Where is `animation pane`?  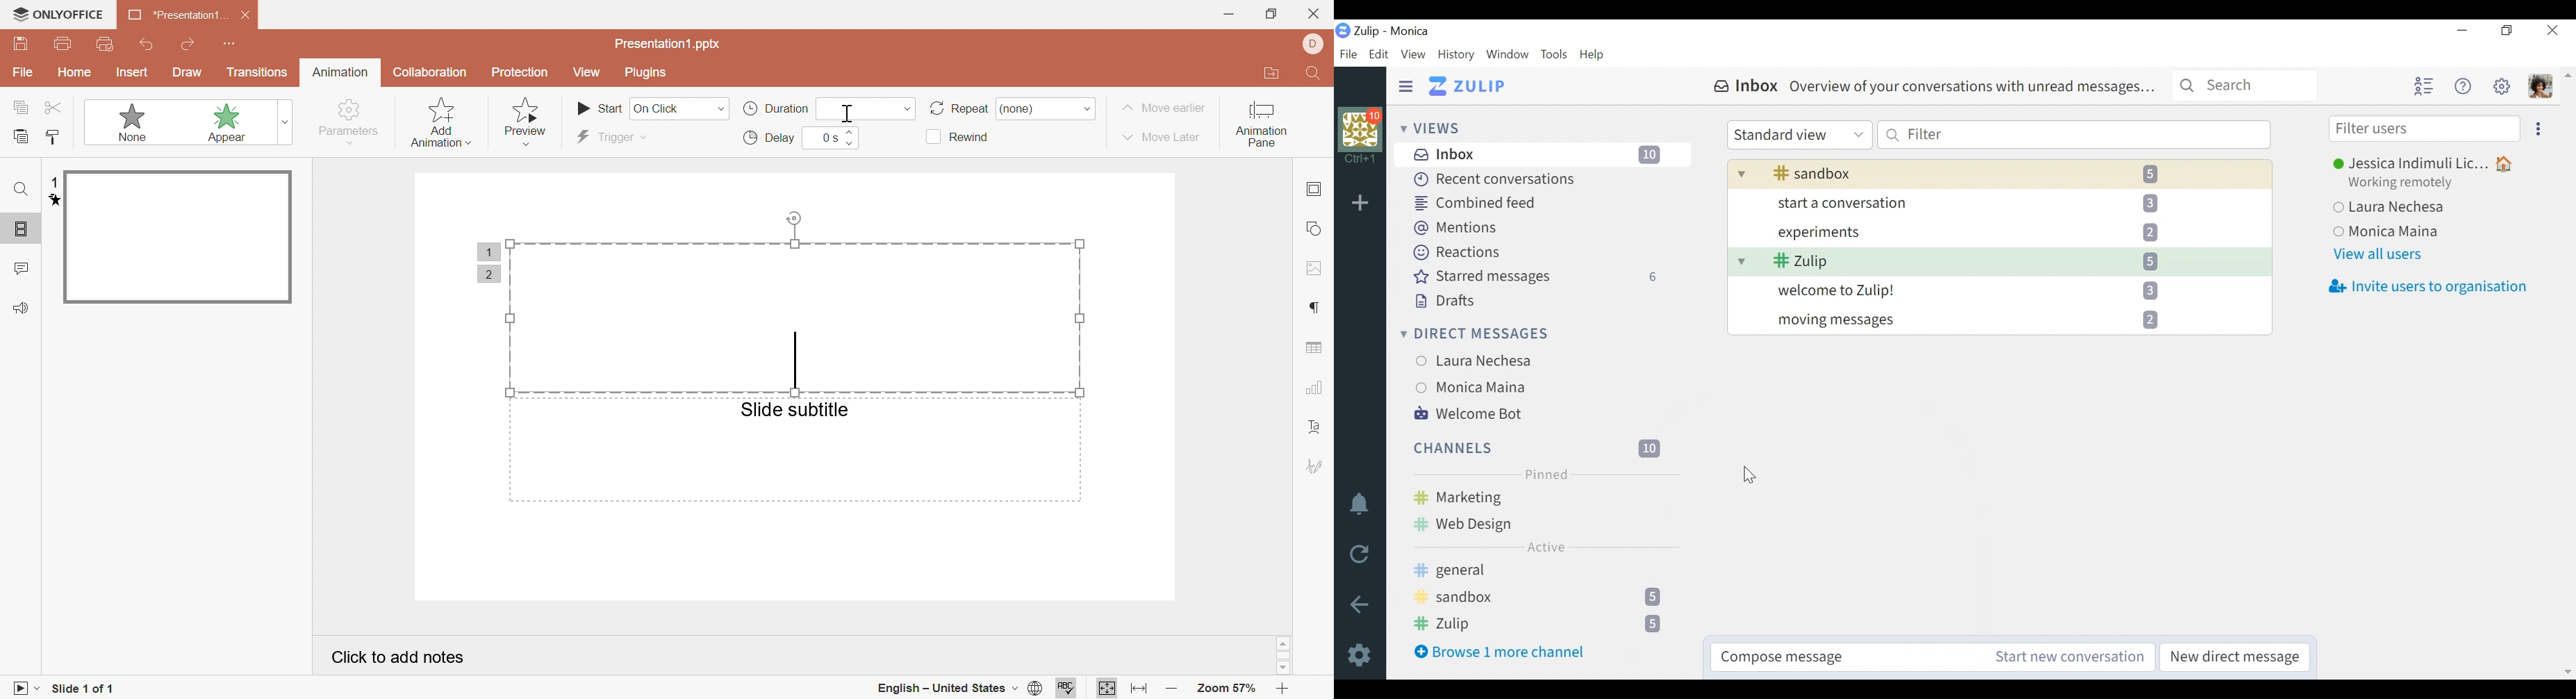
animation pane is located at coordinates (1262, 125).